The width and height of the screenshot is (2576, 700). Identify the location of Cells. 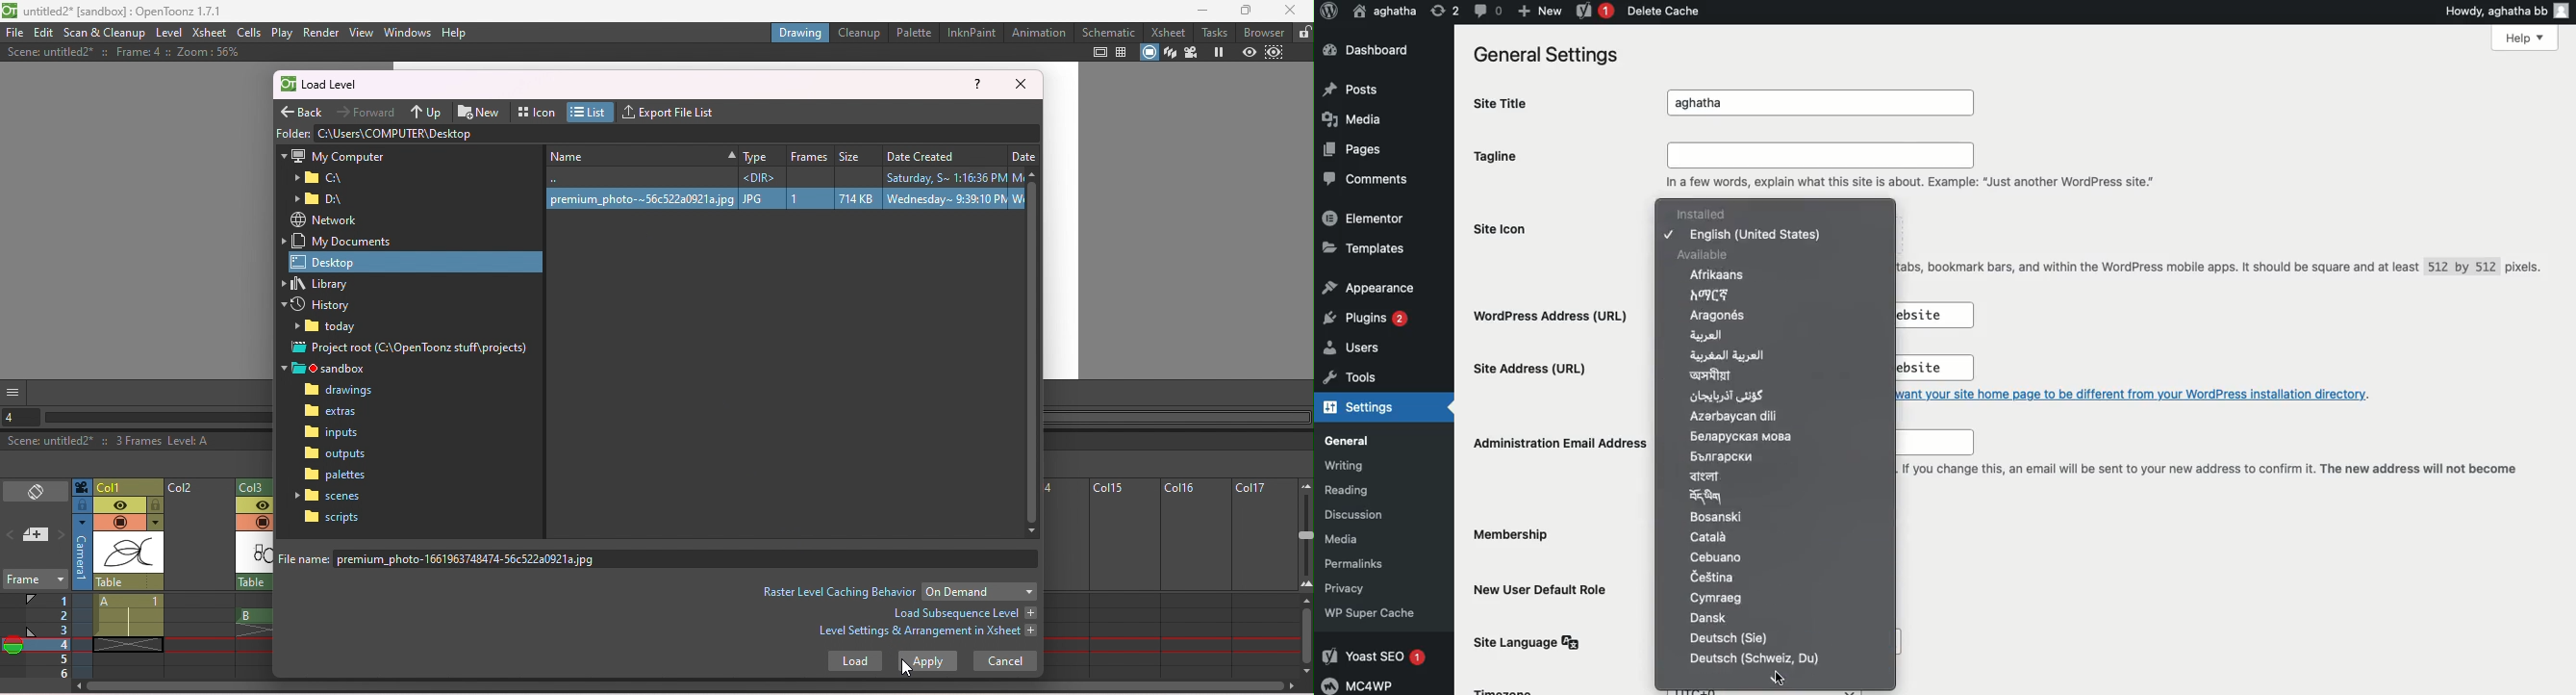
(248, 32).